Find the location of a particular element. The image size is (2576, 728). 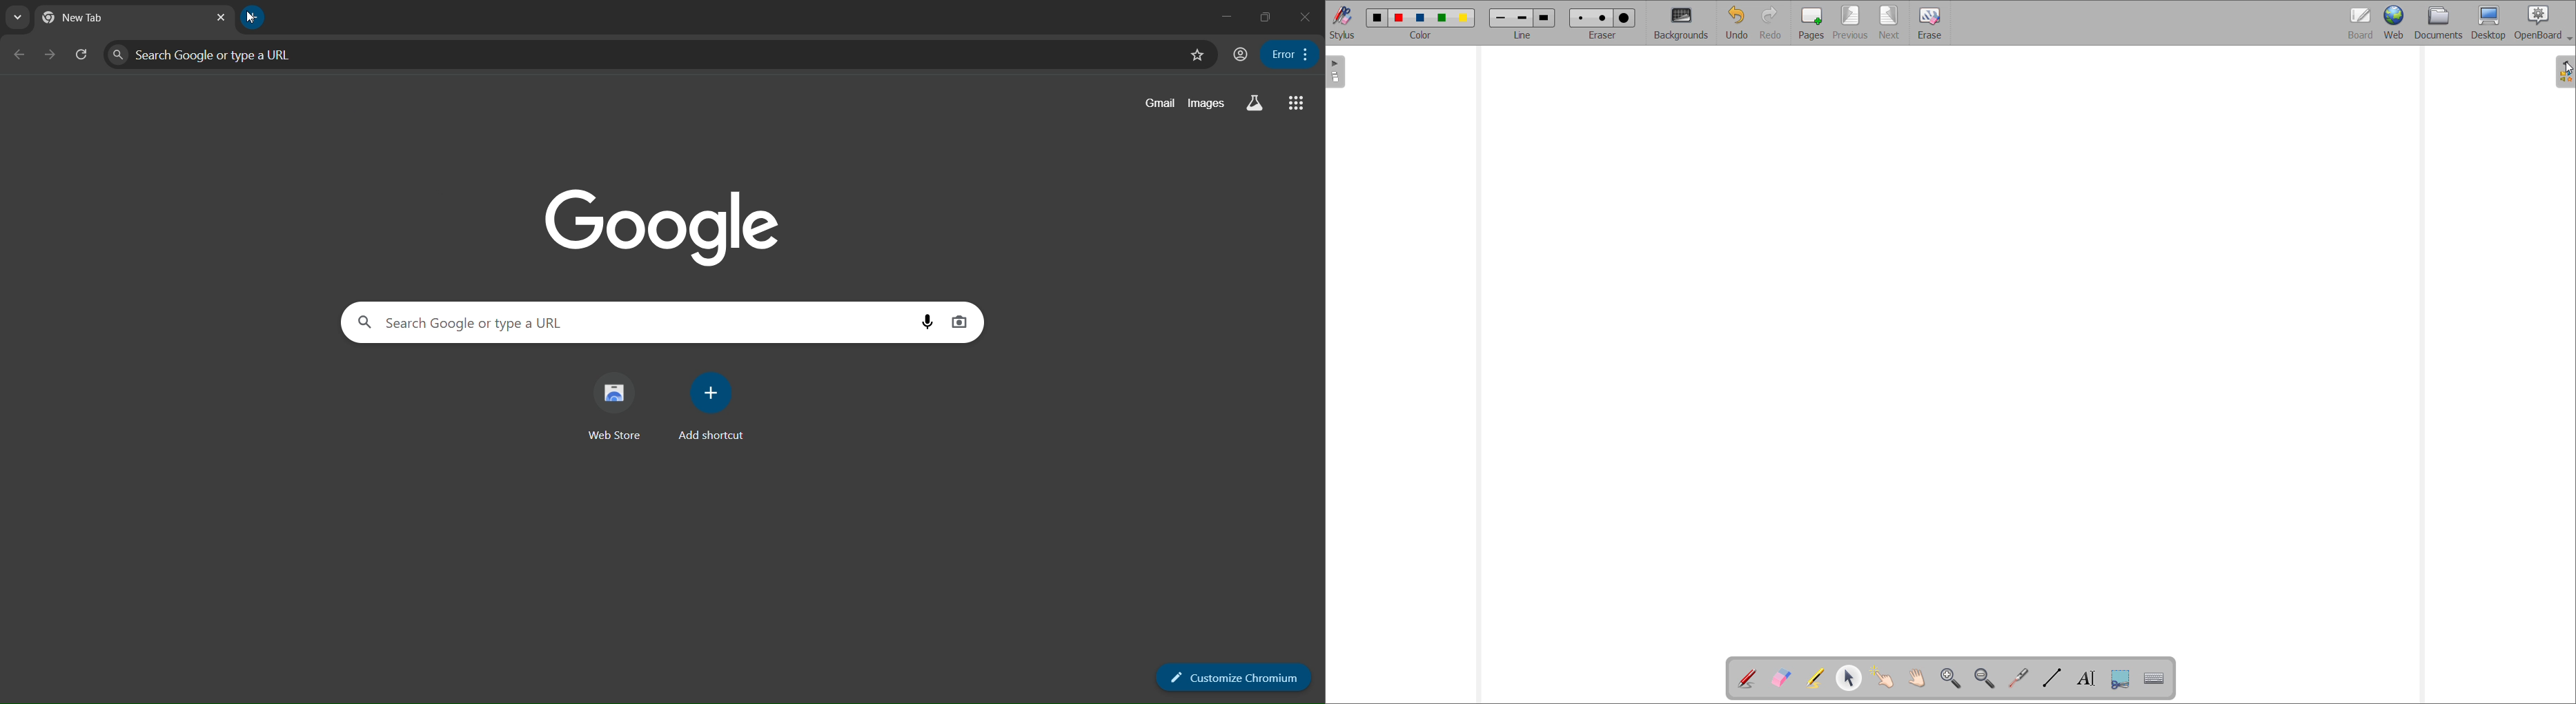

minimize is located at coordinates (1221, 17).